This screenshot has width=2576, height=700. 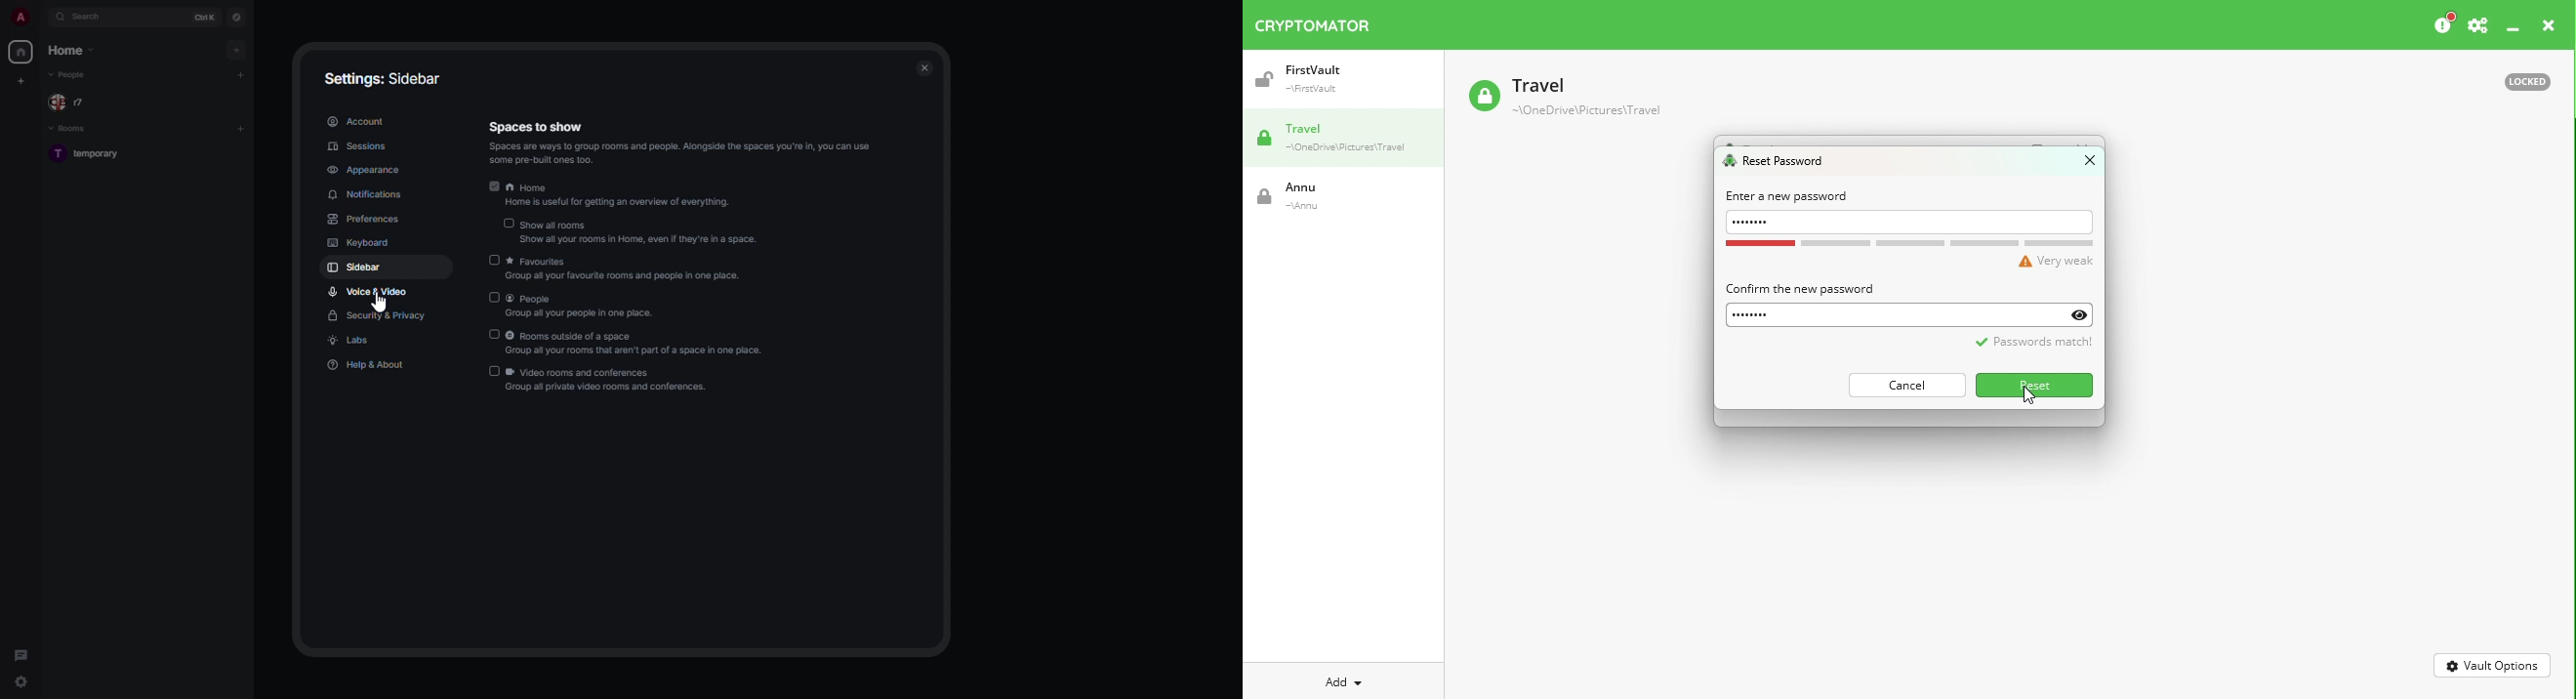 I want to click on expand, so click(x=42, y=17).